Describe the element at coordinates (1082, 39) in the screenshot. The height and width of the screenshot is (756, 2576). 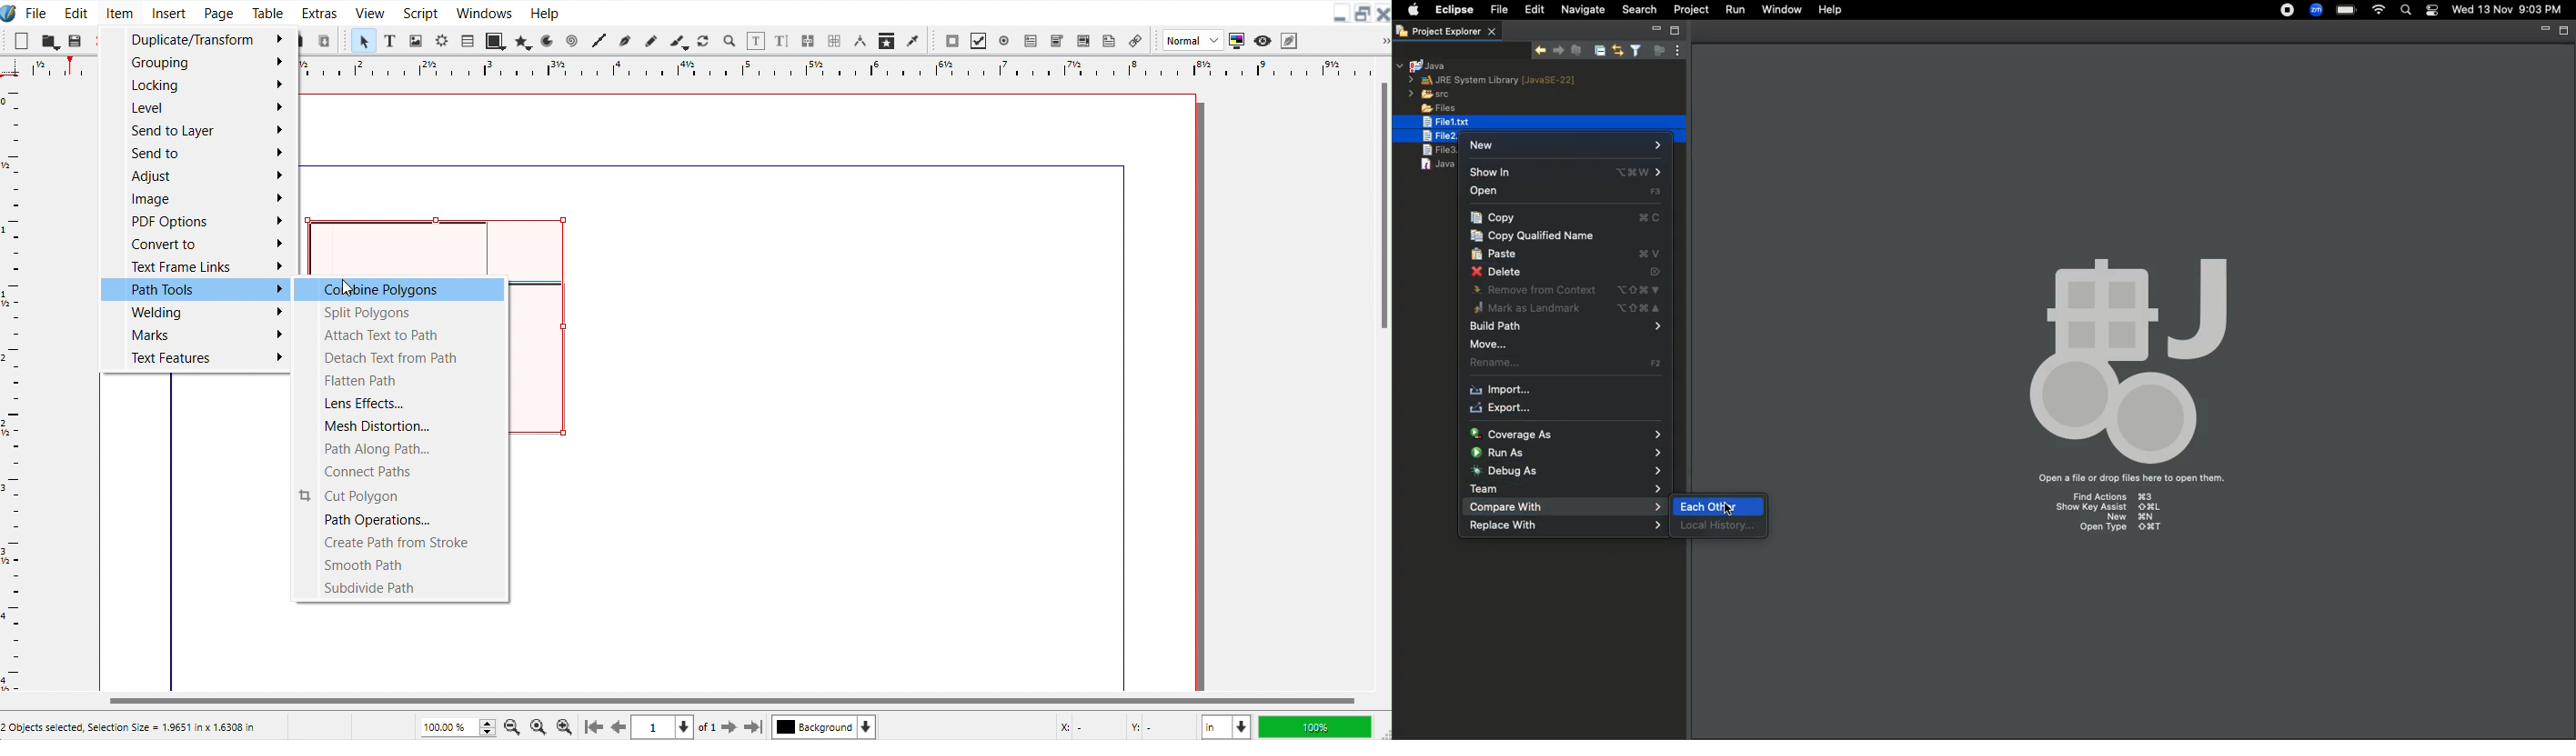
I see `PDF List Box` at that location.